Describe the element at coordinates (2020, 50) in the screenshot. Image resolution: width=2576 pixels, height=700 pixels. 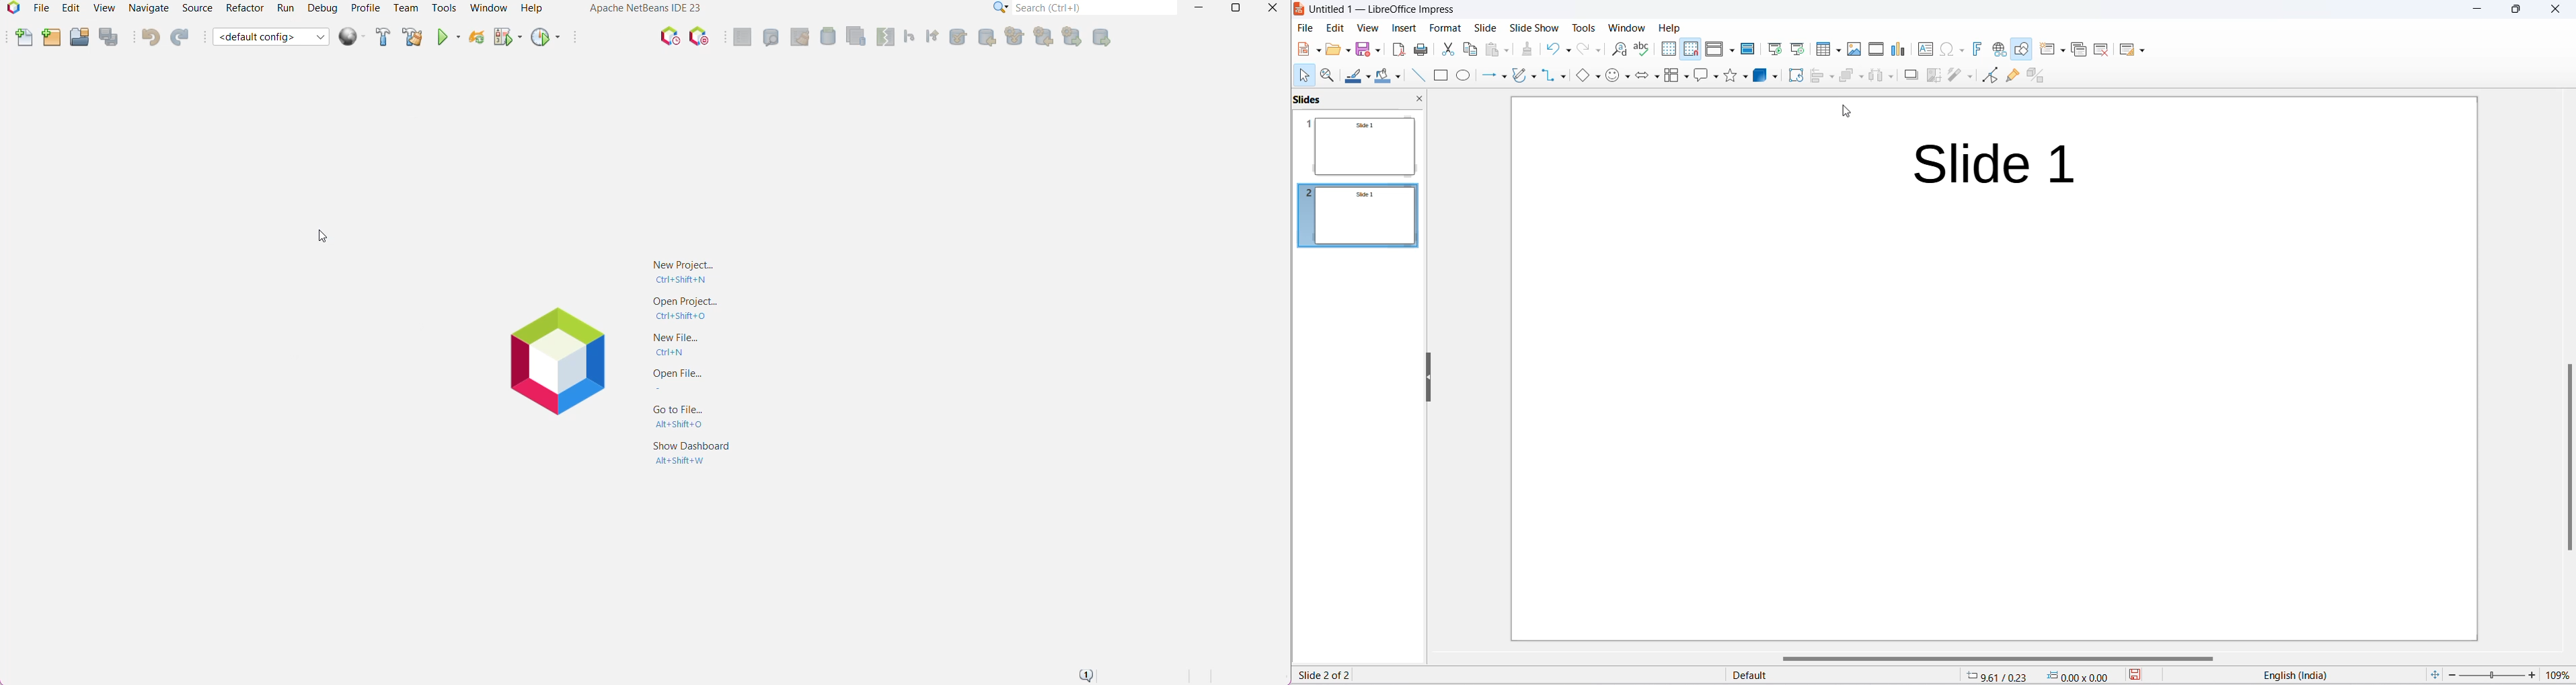
I see `show draw functions` at that location.